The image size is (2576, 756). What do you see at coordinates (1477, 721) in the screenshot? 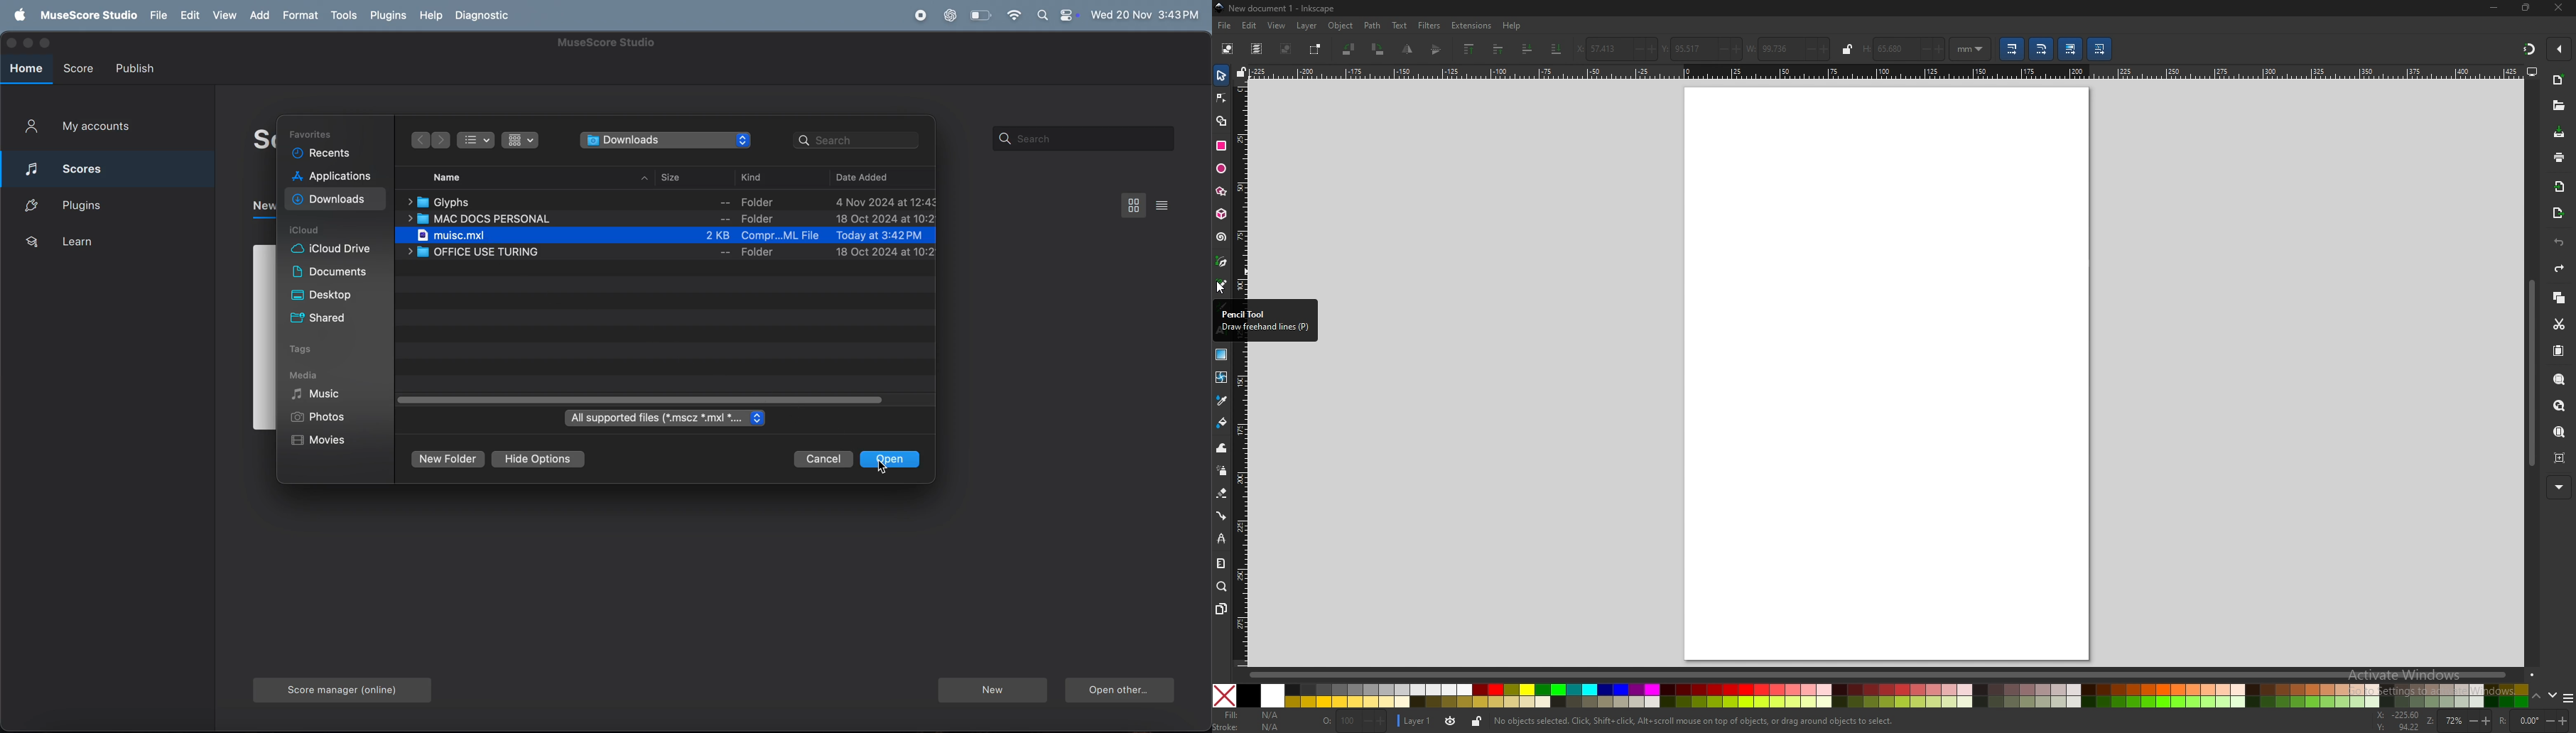
I see `lock` at bounding box center [1477, 721].